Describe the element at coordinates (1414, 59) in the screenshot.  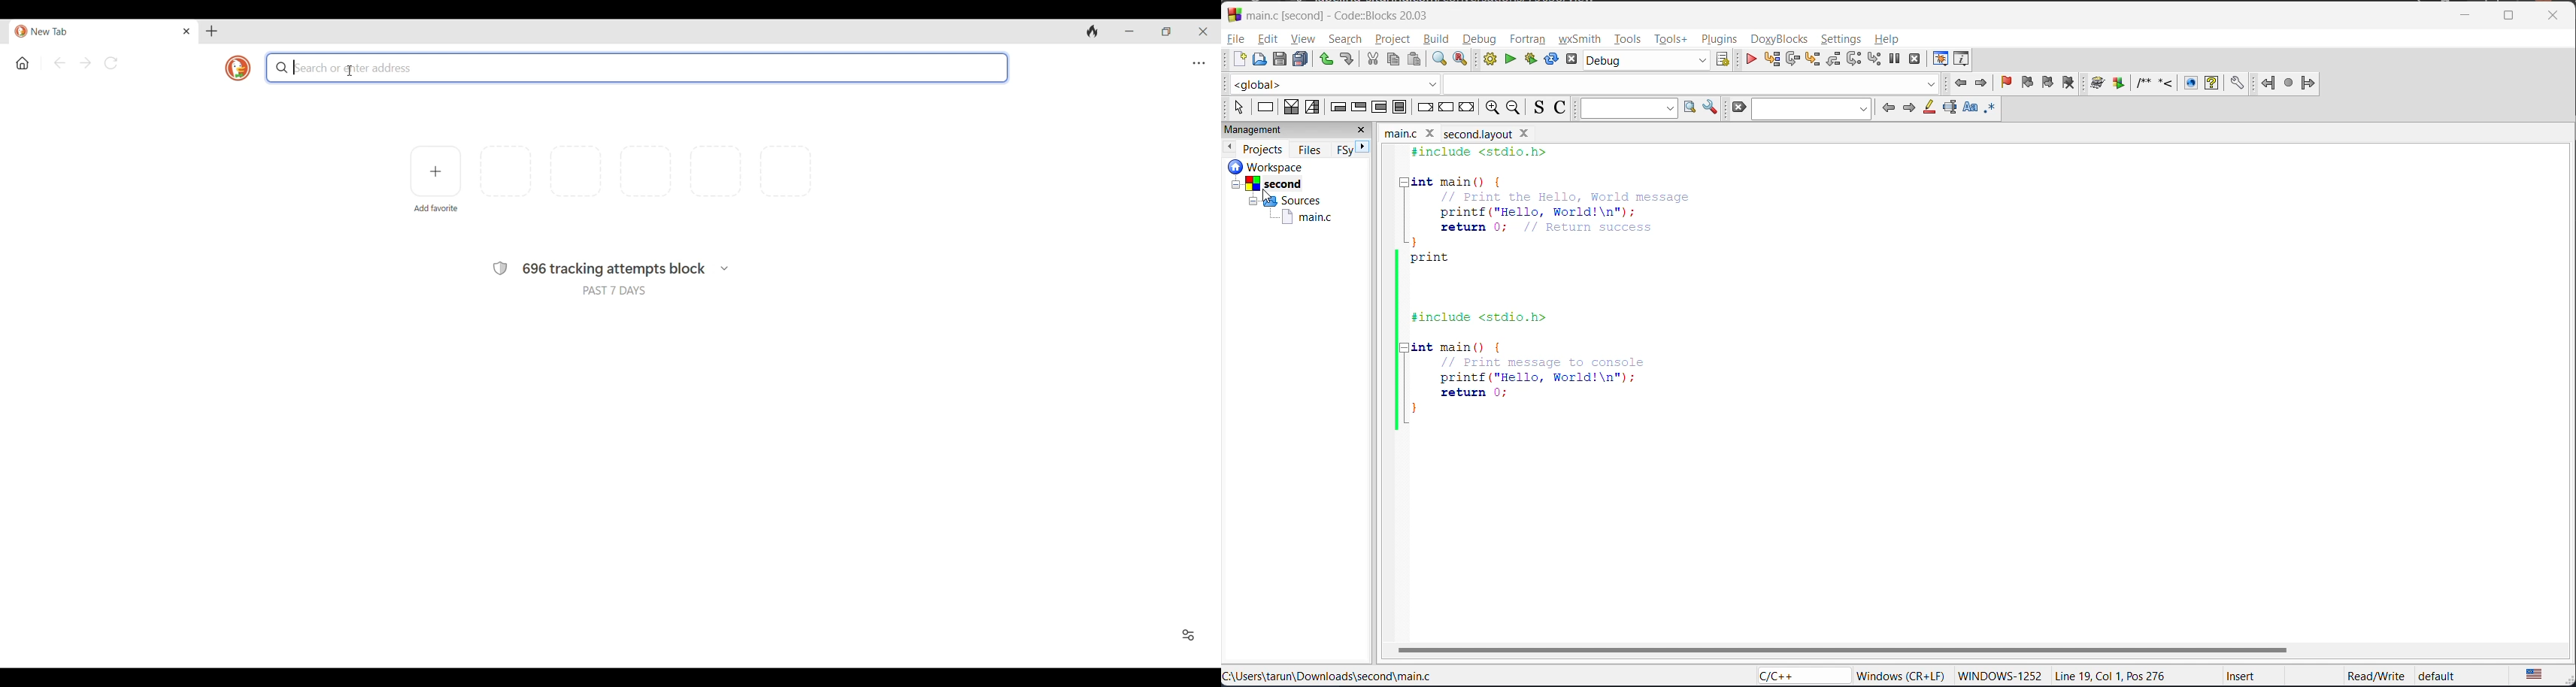
I see `paste` at that location.